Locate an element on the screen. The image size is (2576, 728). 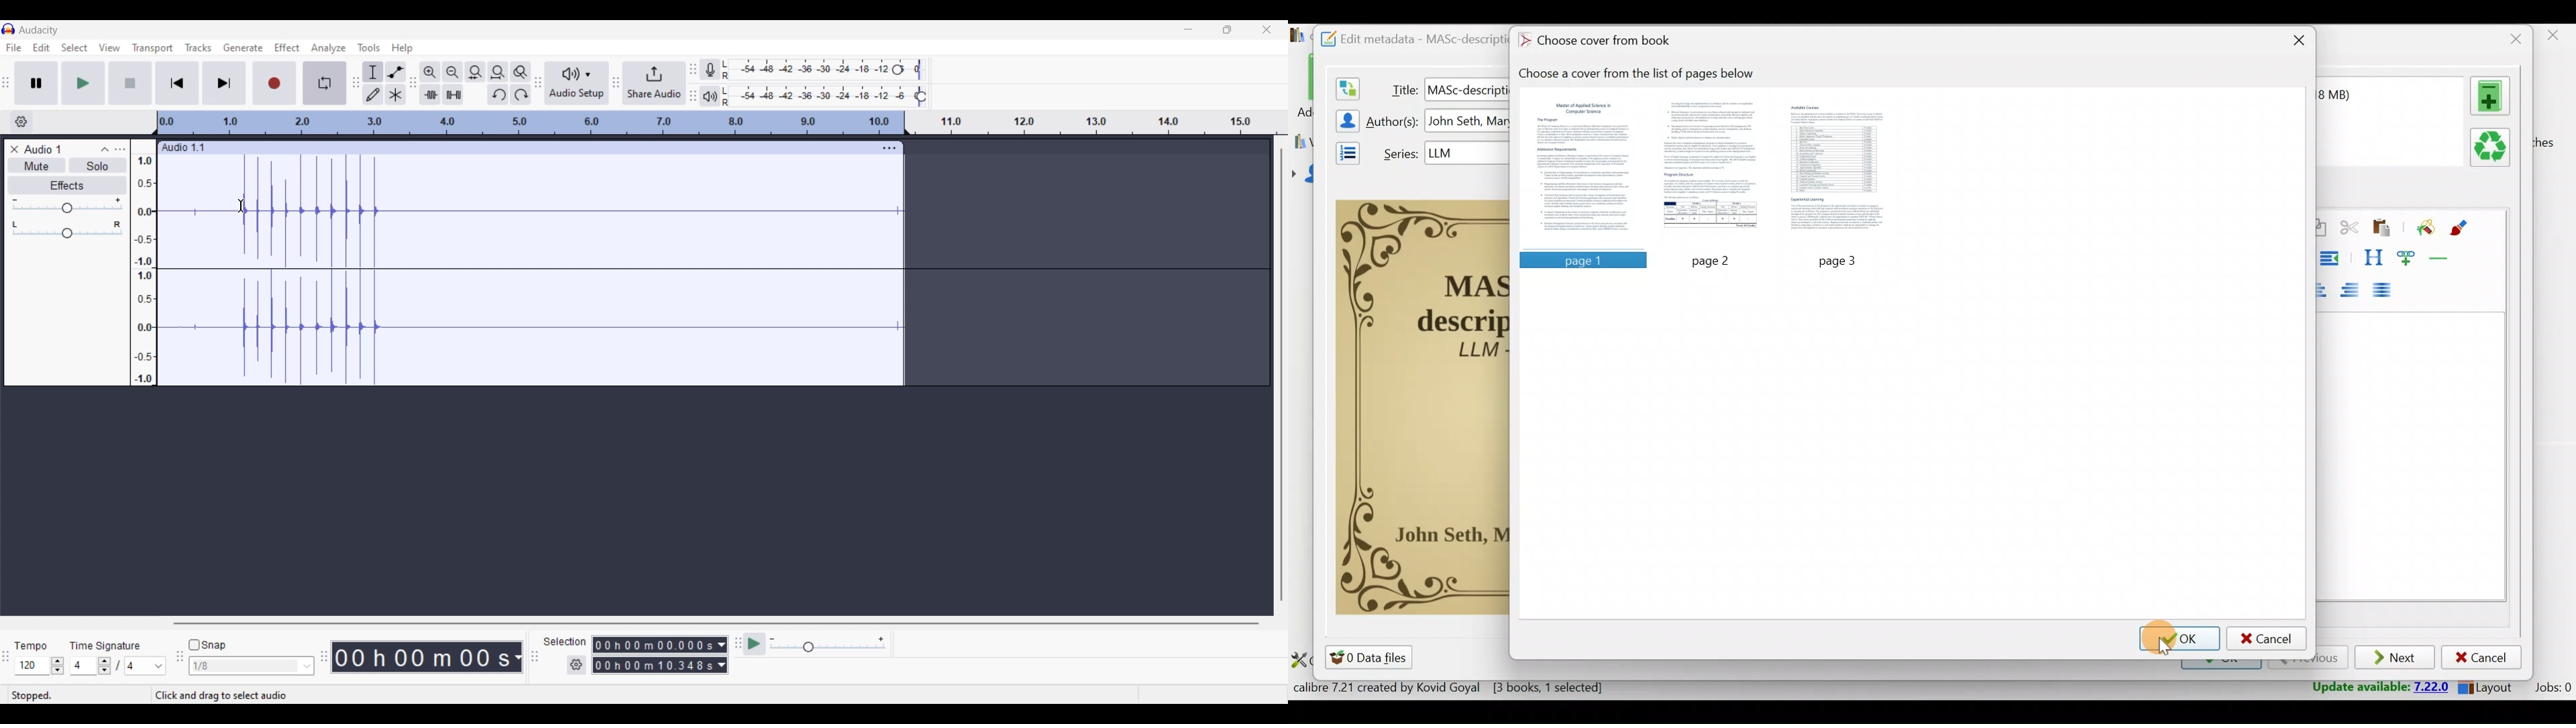
Pan to right is located at coordinates (117, 225).